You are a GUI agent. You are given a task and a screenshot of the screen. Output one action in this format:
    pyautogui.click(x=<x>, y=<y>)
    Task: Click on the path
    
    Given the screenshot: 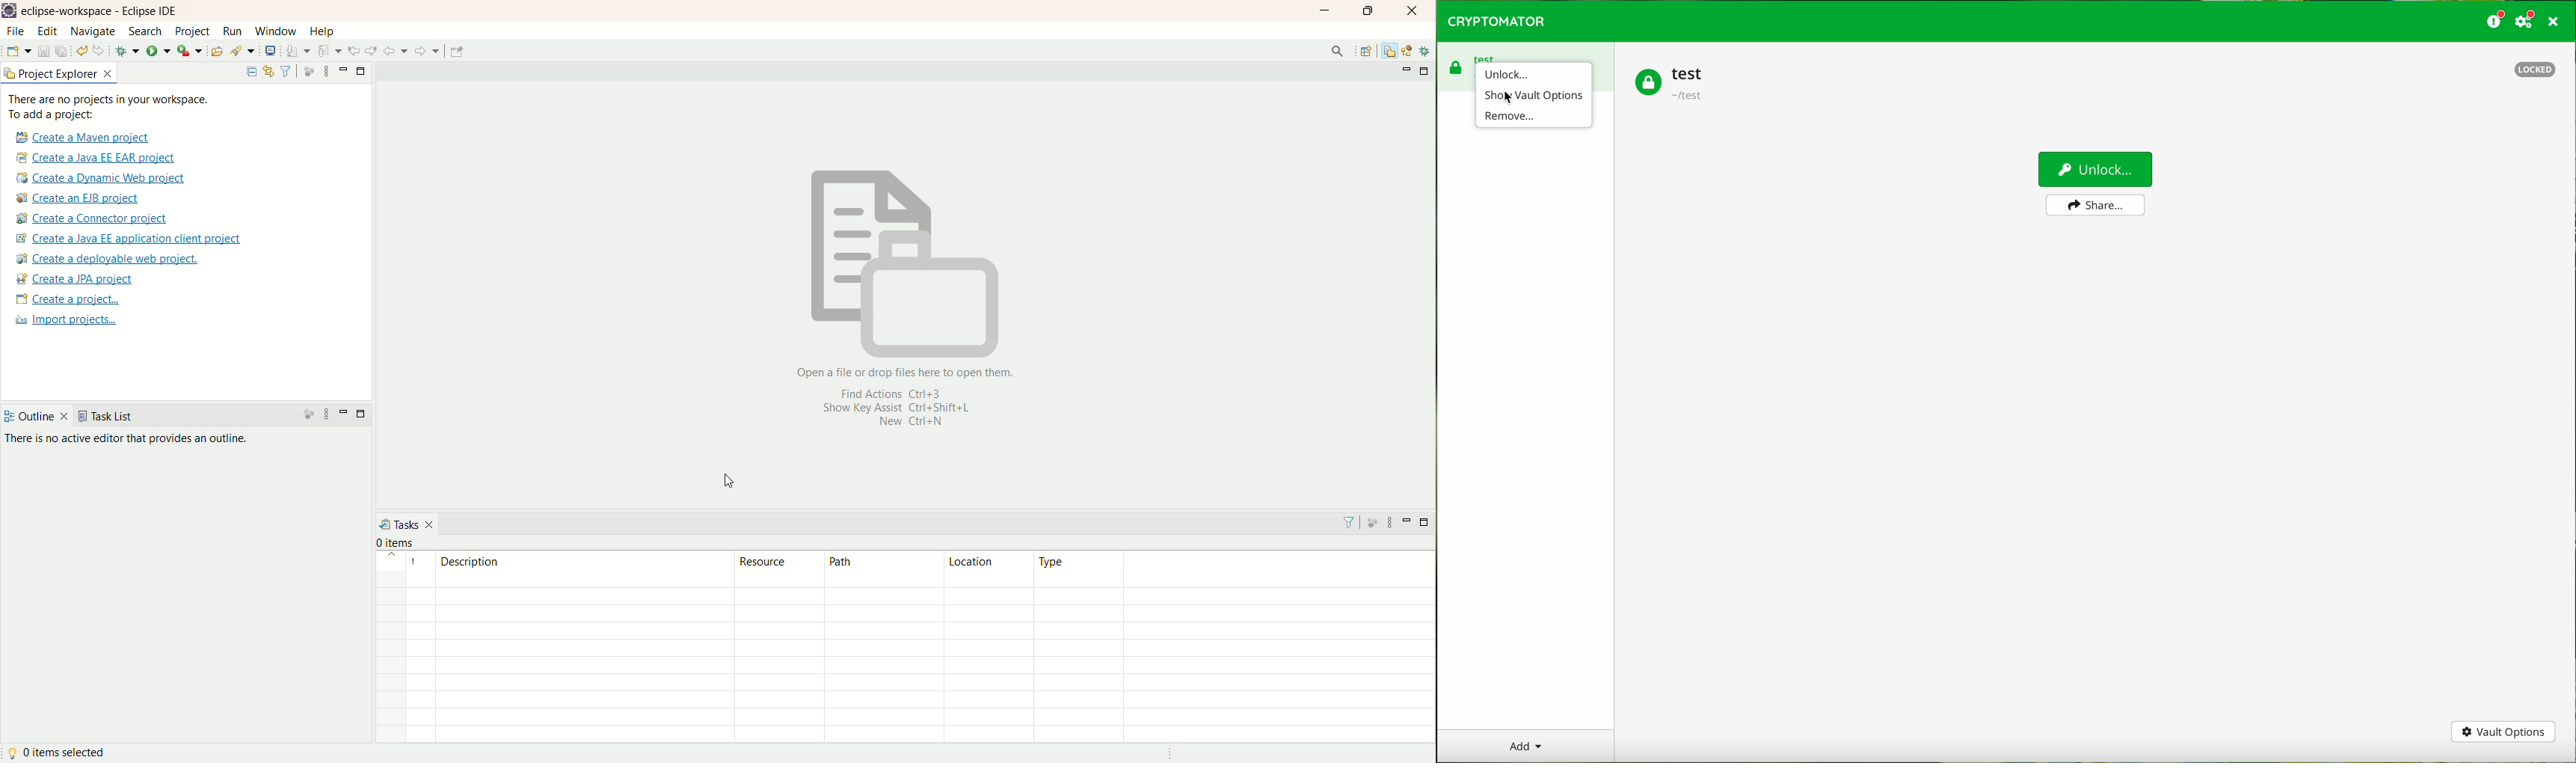 What is the action you would take?
    pyautogui.click(x=883, y=649)
    